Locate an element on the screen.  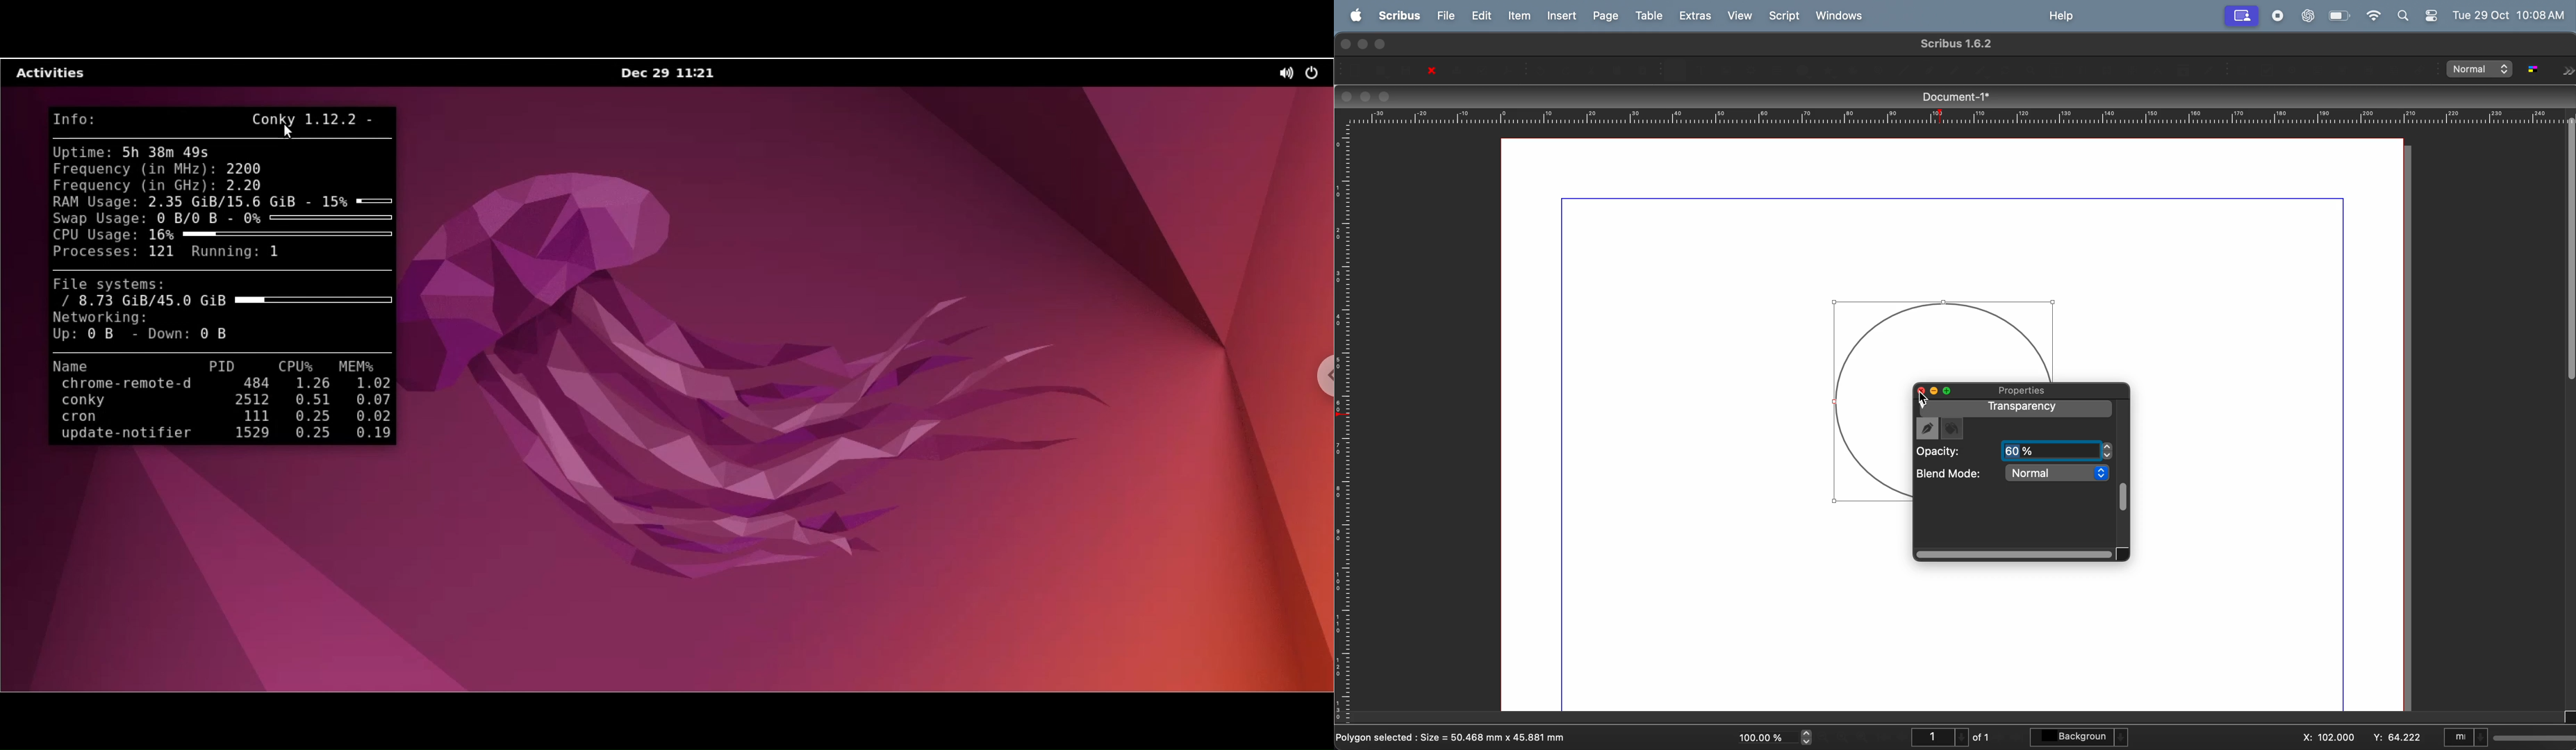
account is located at coordinates (2241, 17).